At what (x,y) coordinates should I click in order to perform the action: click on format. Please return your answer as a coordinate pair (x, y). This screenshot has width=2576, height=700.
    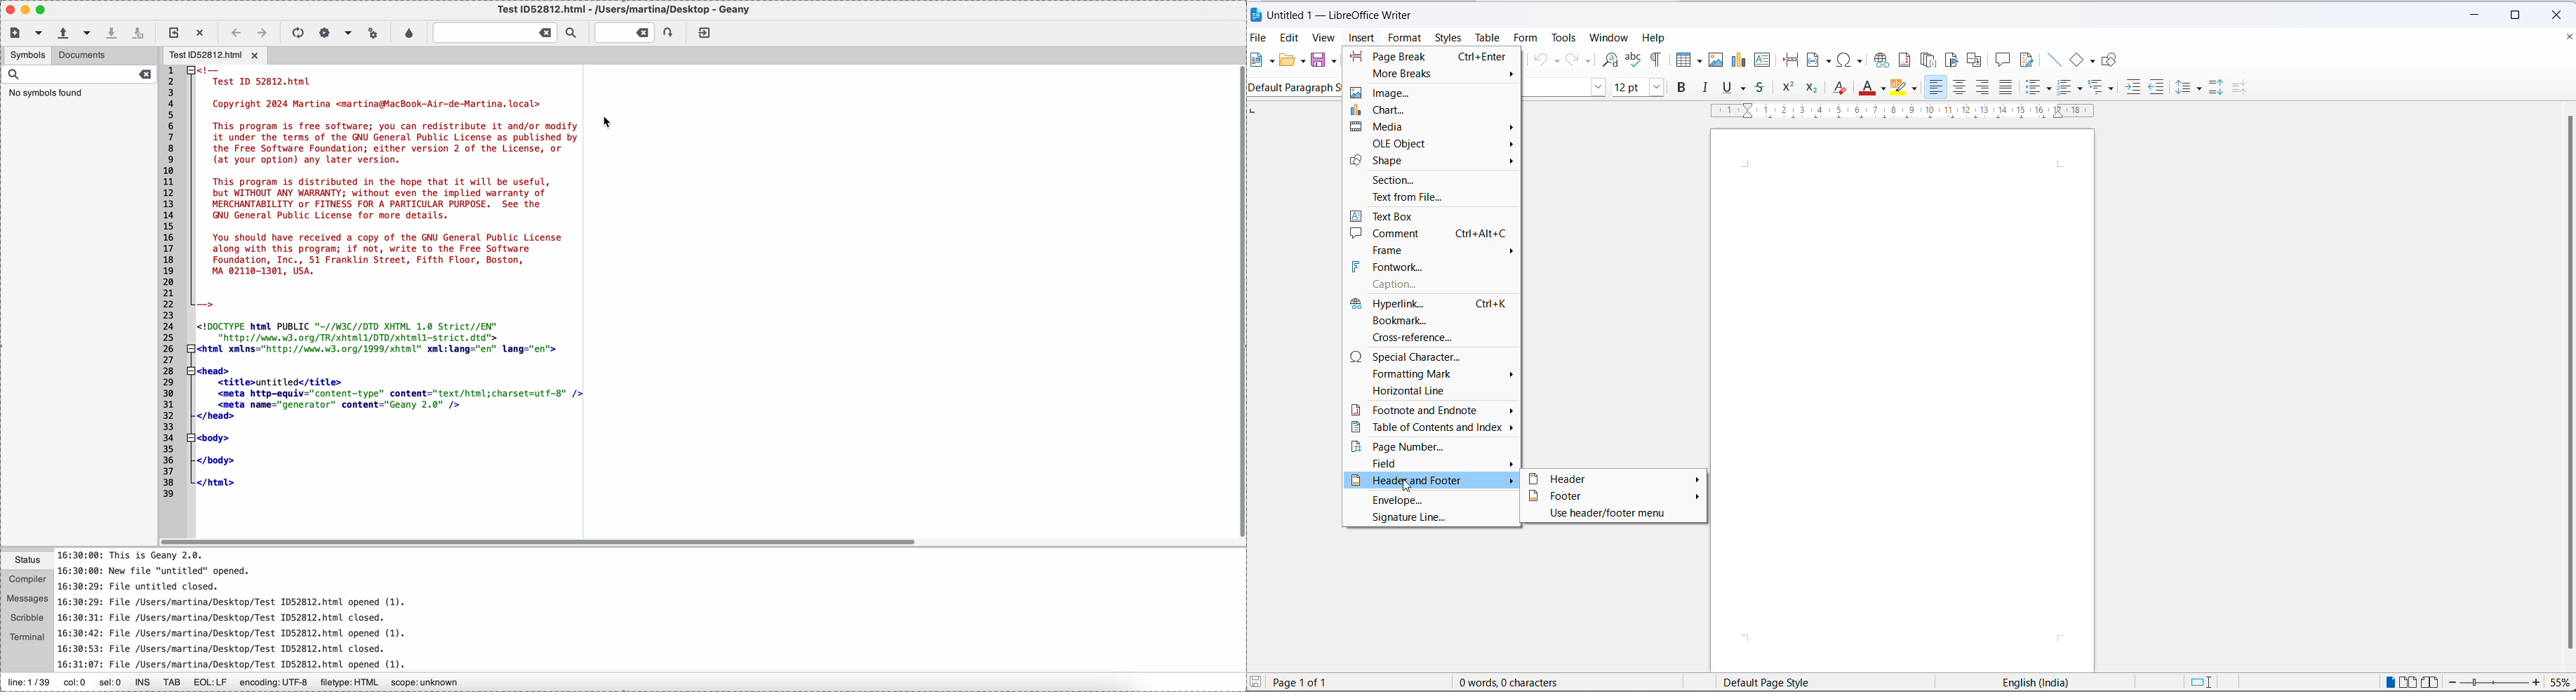
    Looking at the image, I should click on (1403, 38).